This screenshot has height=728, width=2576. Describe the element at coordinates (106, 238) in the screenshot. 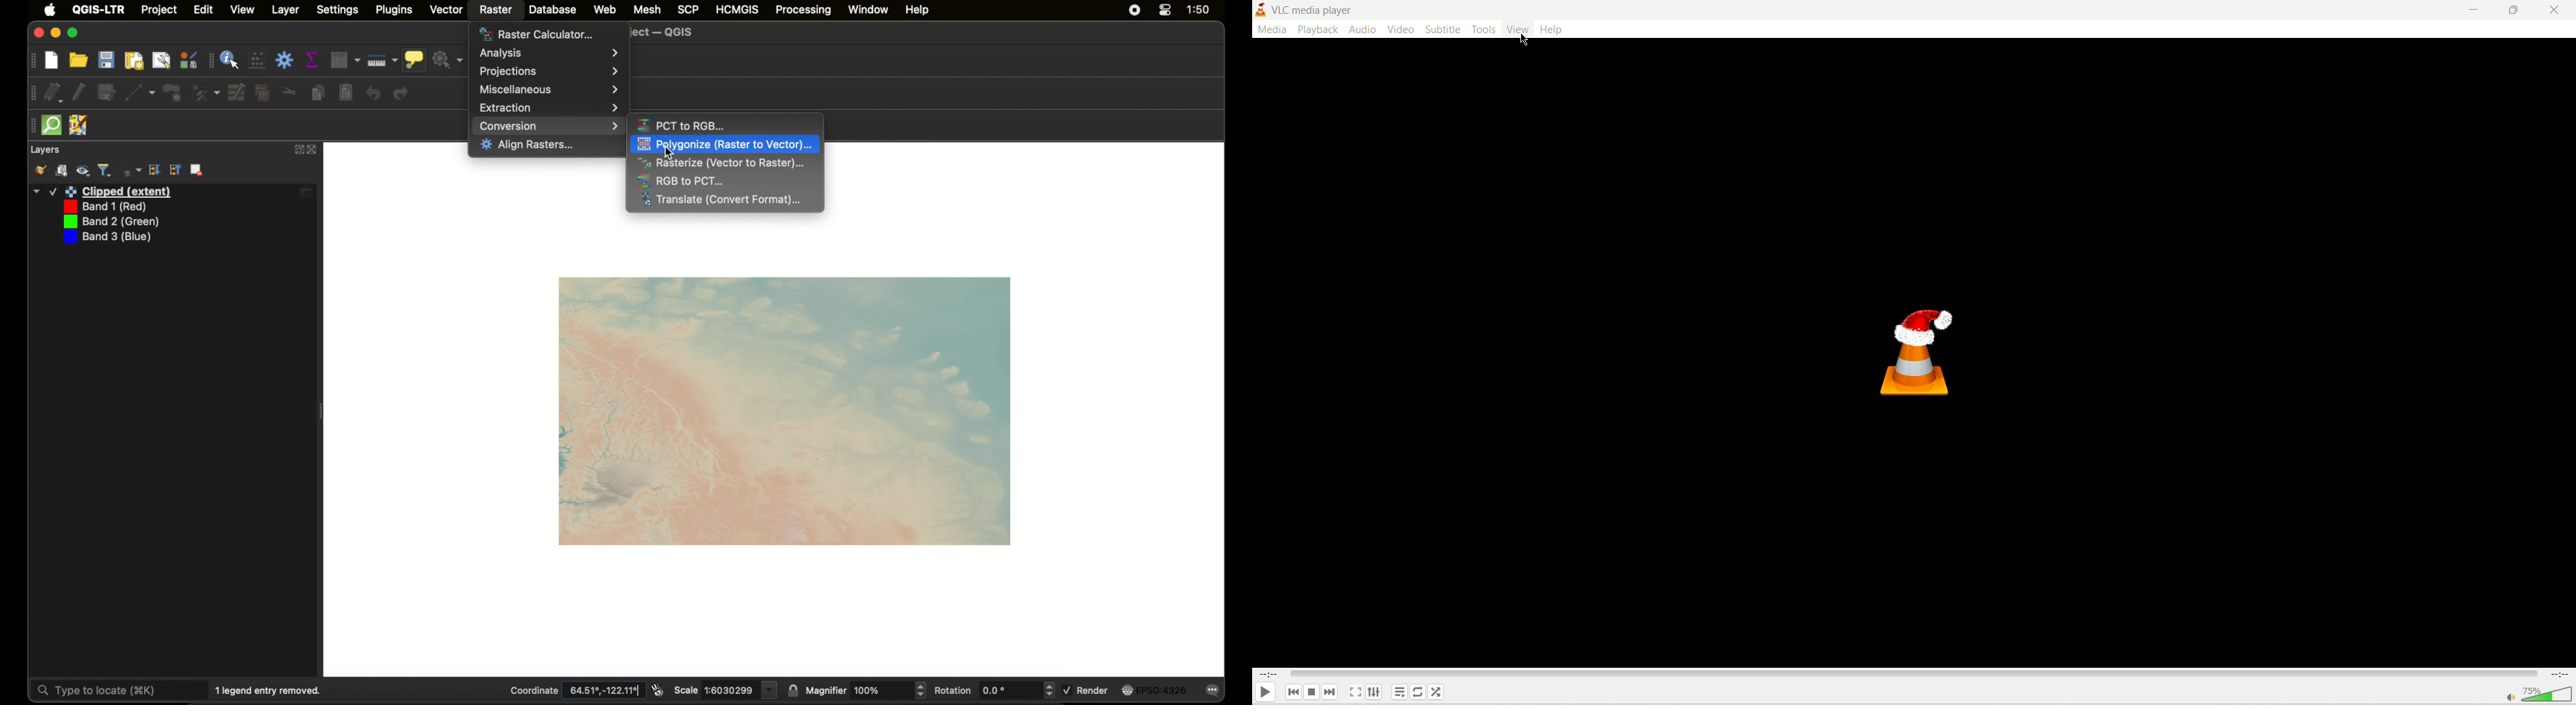

I see `band 3` at that location.